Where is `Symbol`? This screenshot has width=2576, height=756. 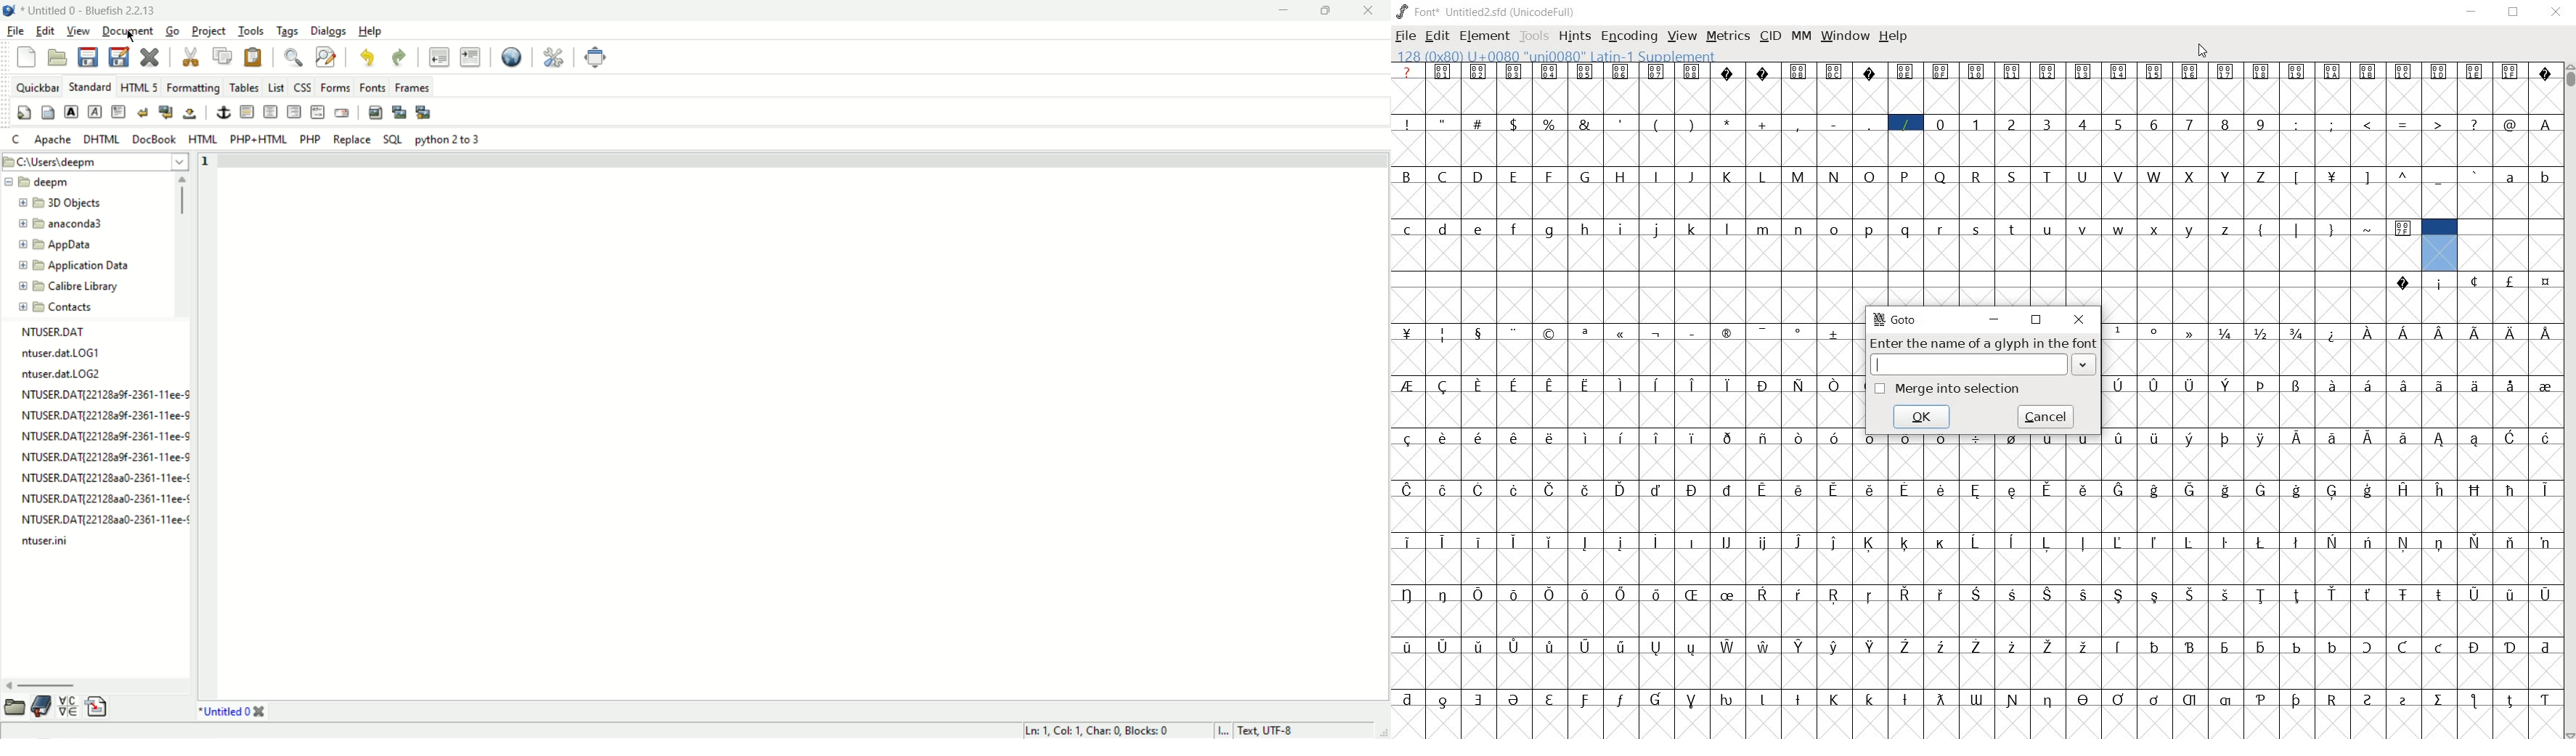 Symbol is located at coordinates (2050, 645).